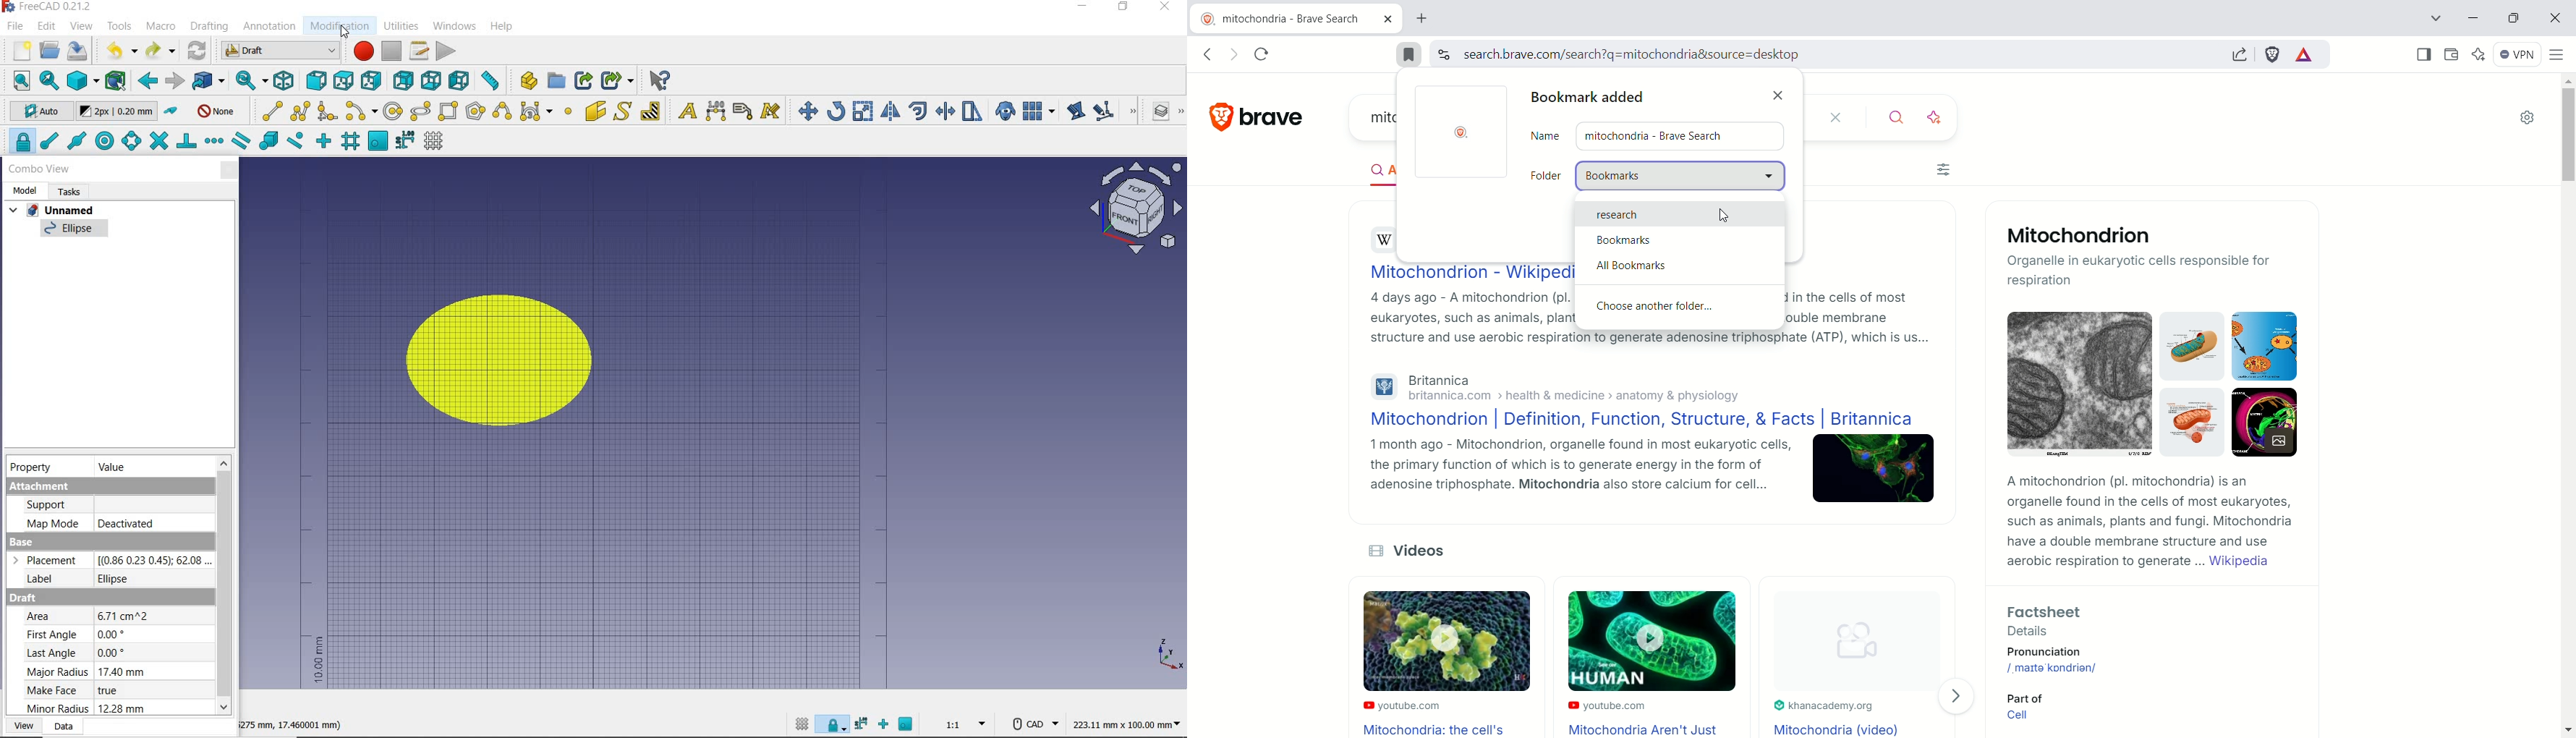  I want to click on fit all, so click(16, 80).